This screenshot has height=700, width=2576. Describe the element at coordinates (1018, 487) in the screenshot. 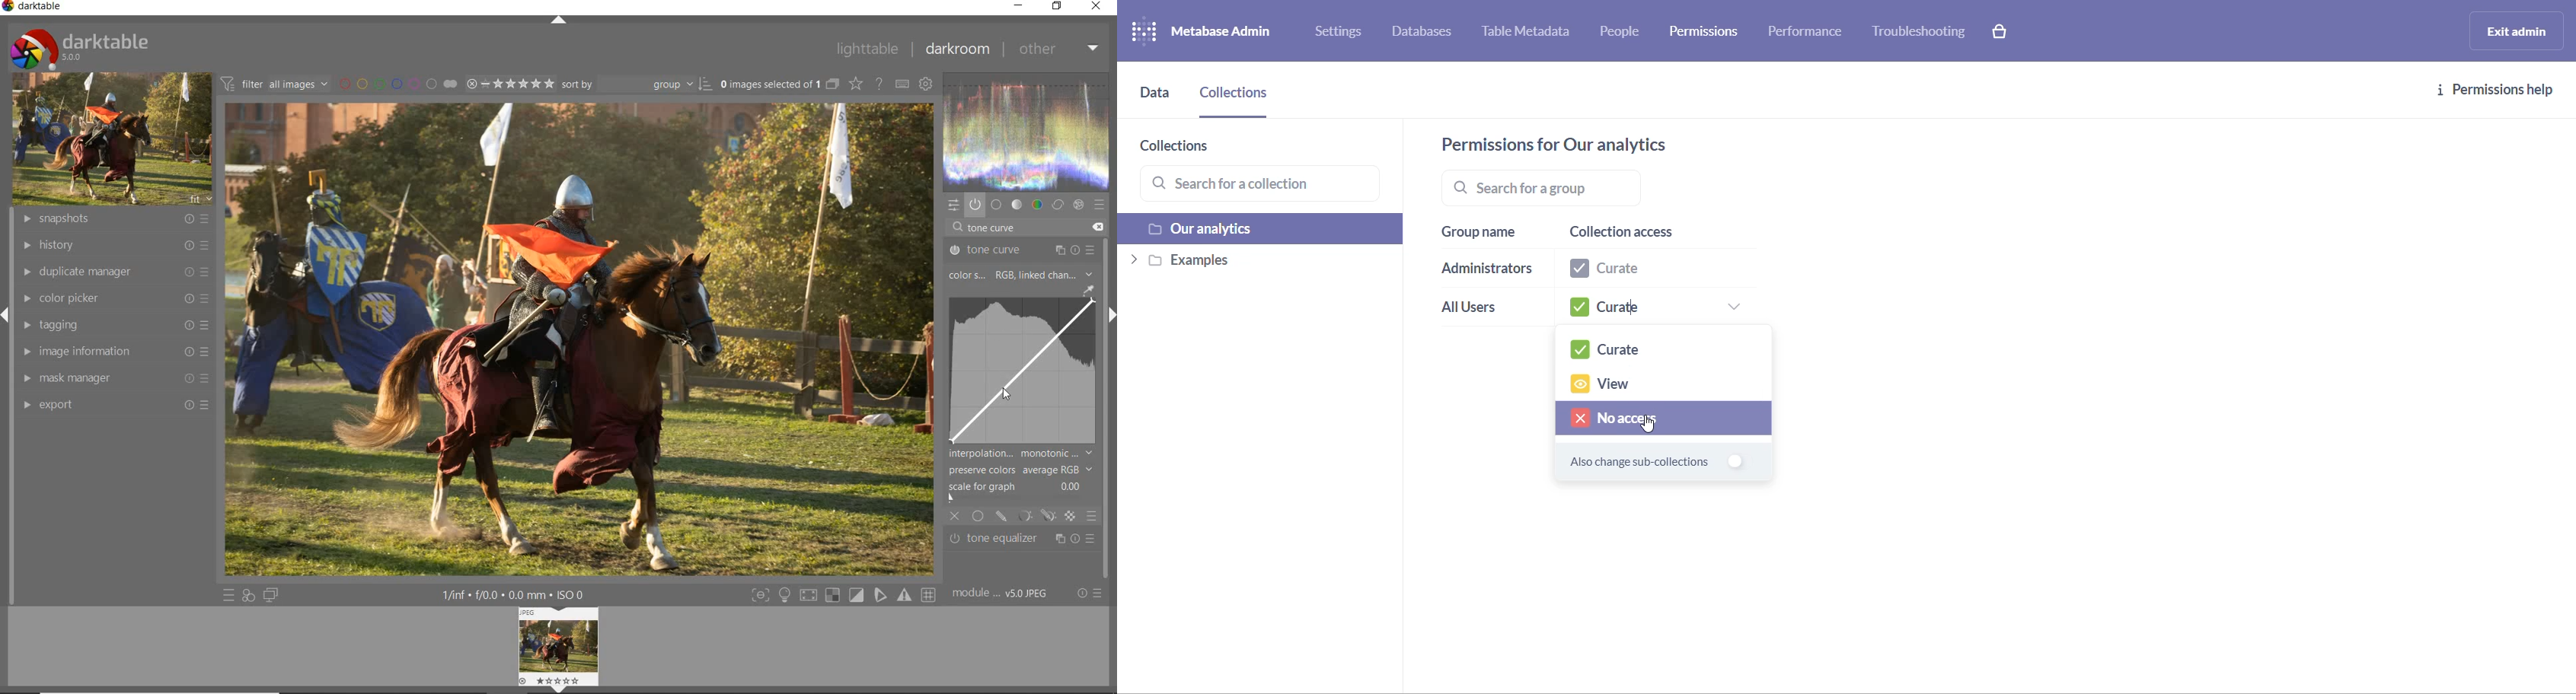

I see `scale for graph` at that location.